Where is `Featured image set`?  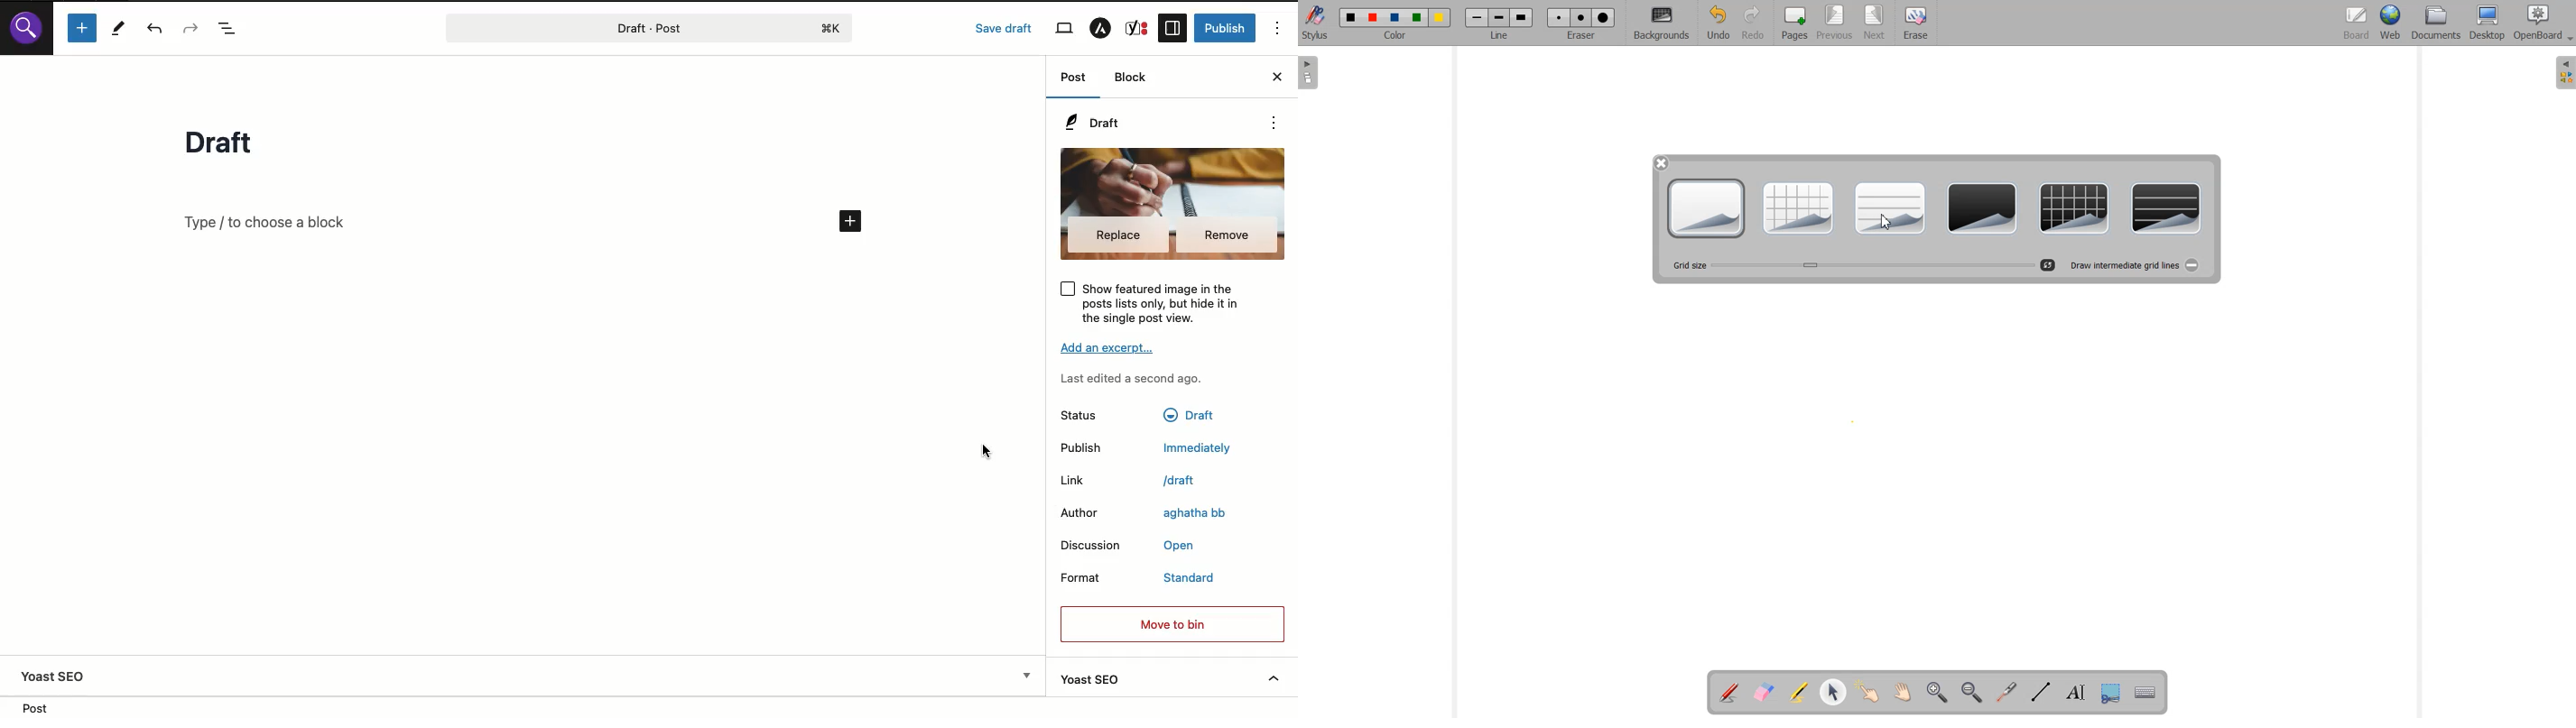
Featured image set is located at coordinates (1174, 179).